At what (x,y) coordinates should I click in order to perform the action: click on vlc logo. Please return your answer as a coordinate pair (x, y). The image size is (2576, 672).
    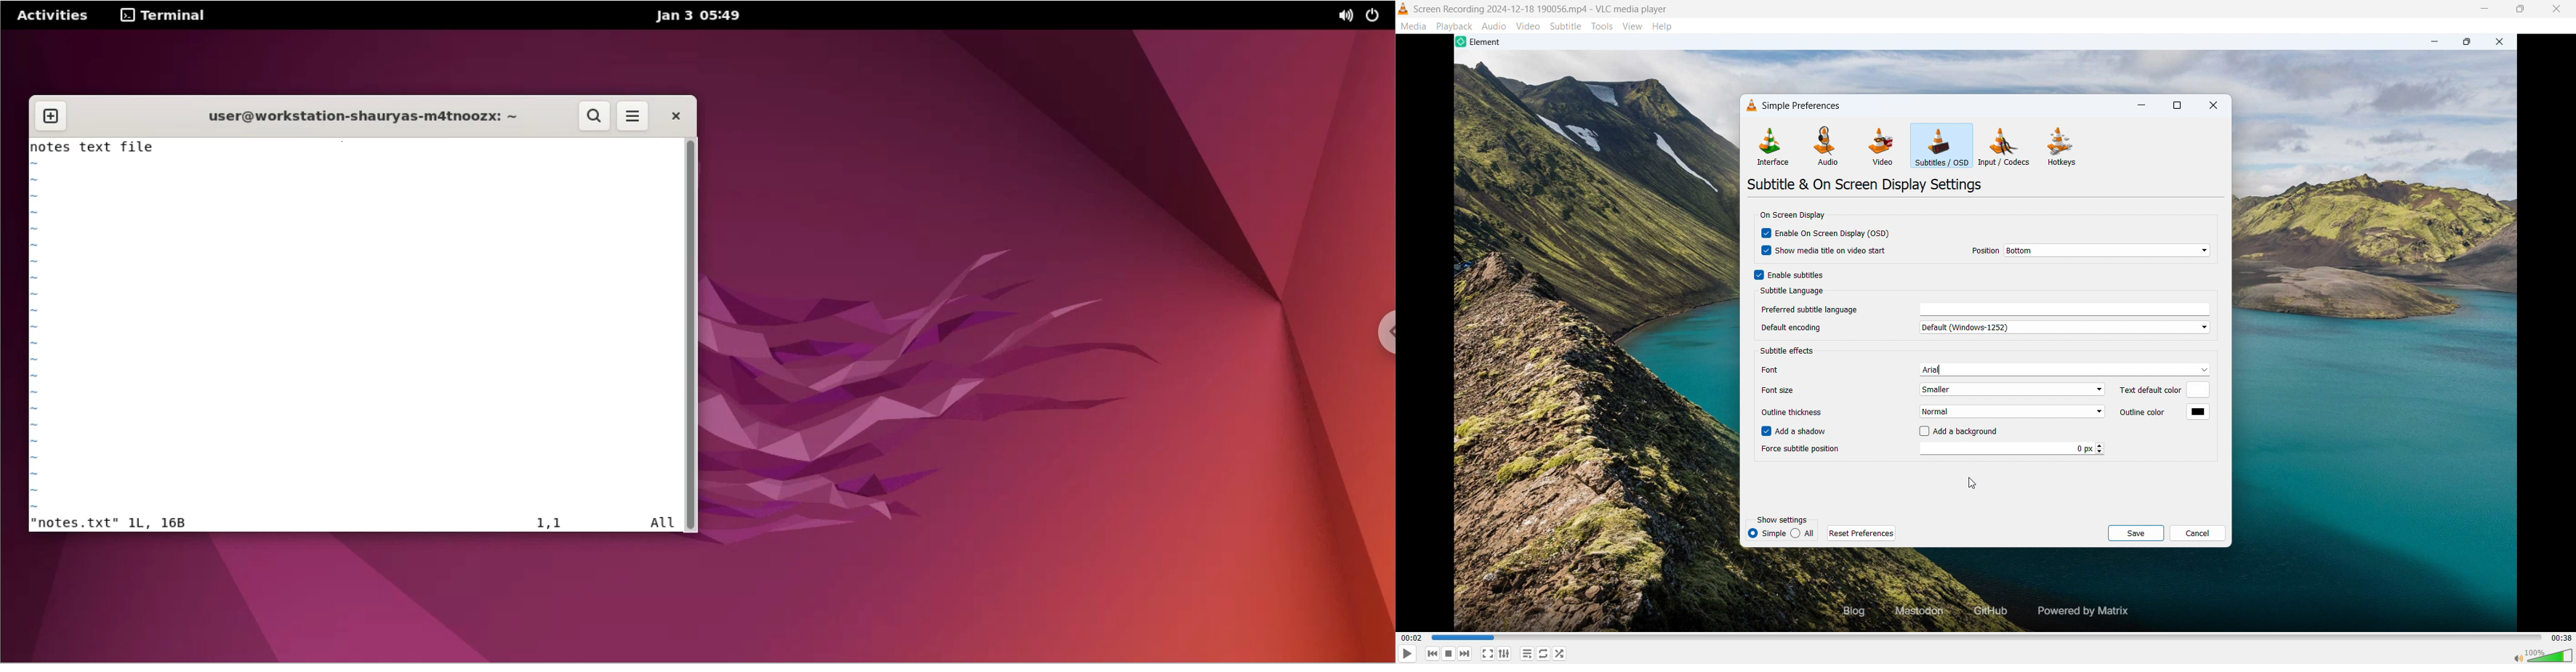
    Looking at the image, I should click on (1752, 105).